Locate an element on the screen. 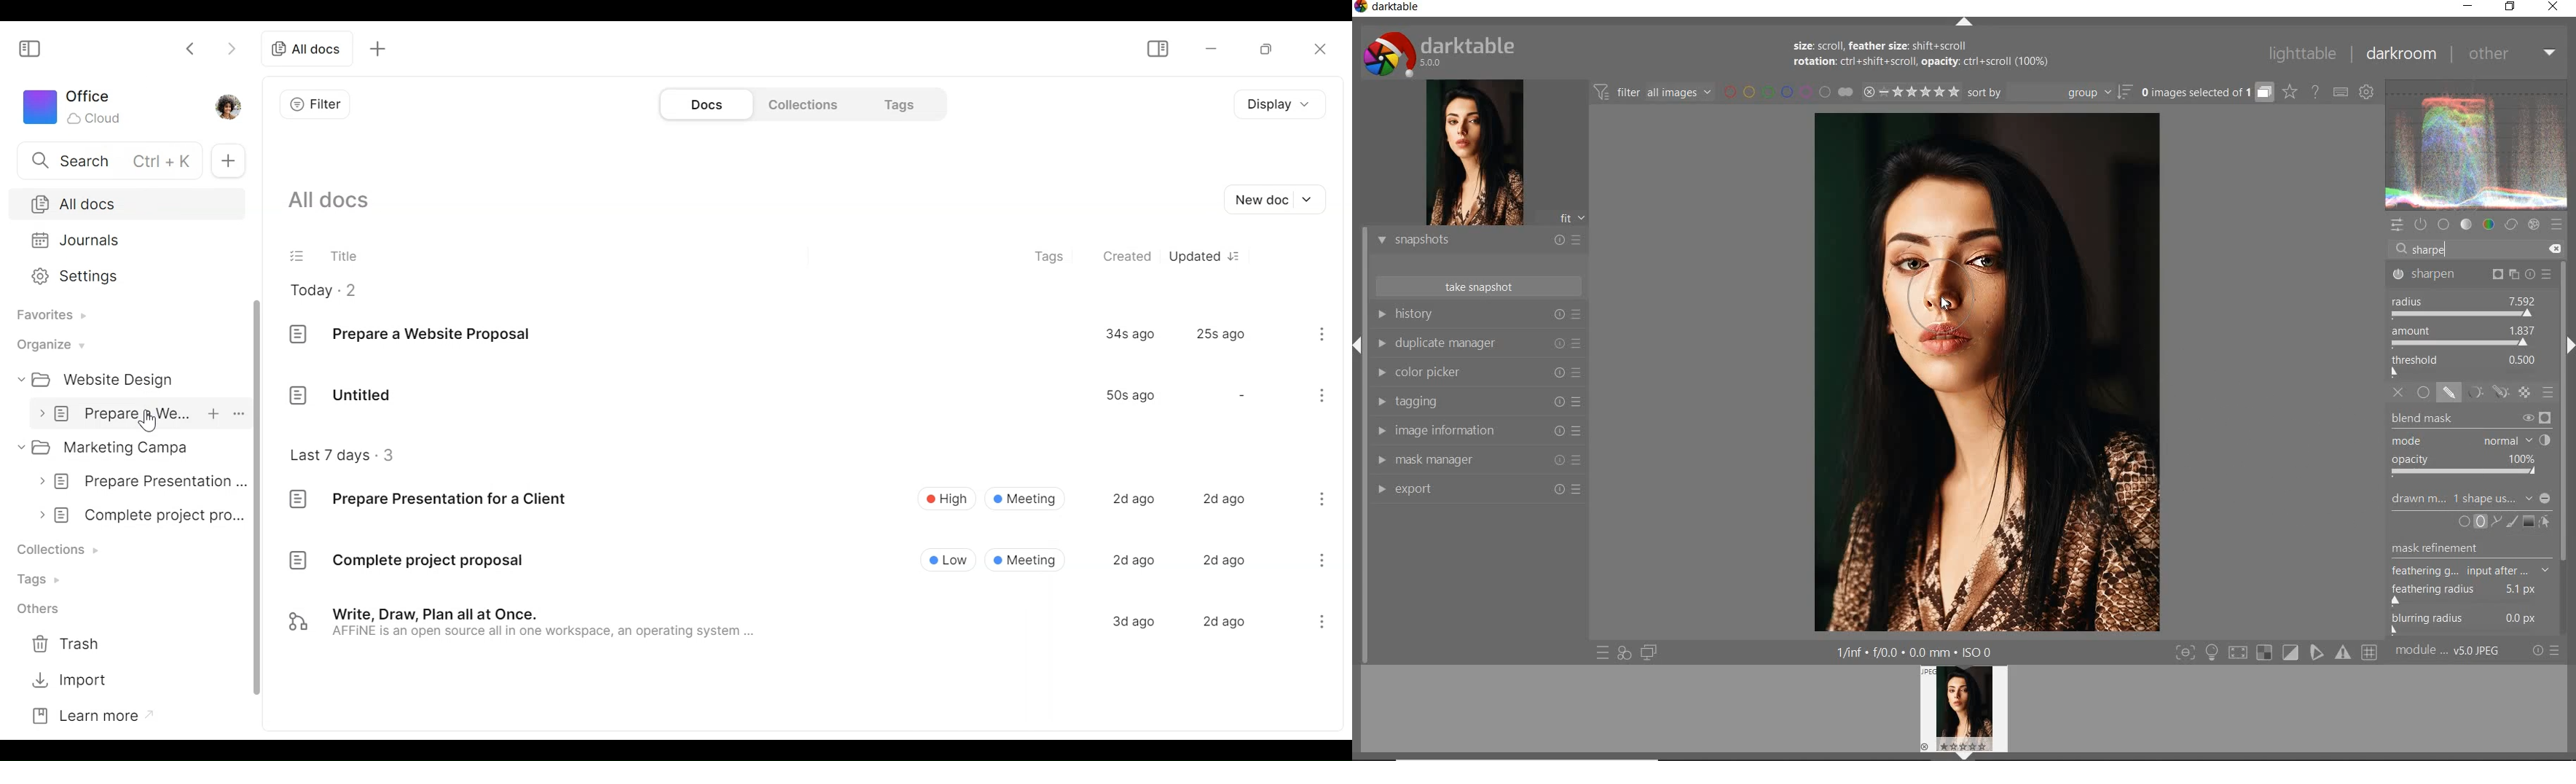 This screenshot has width=2576, height=784. expand grouped images is located at coordinates (2206, 93).